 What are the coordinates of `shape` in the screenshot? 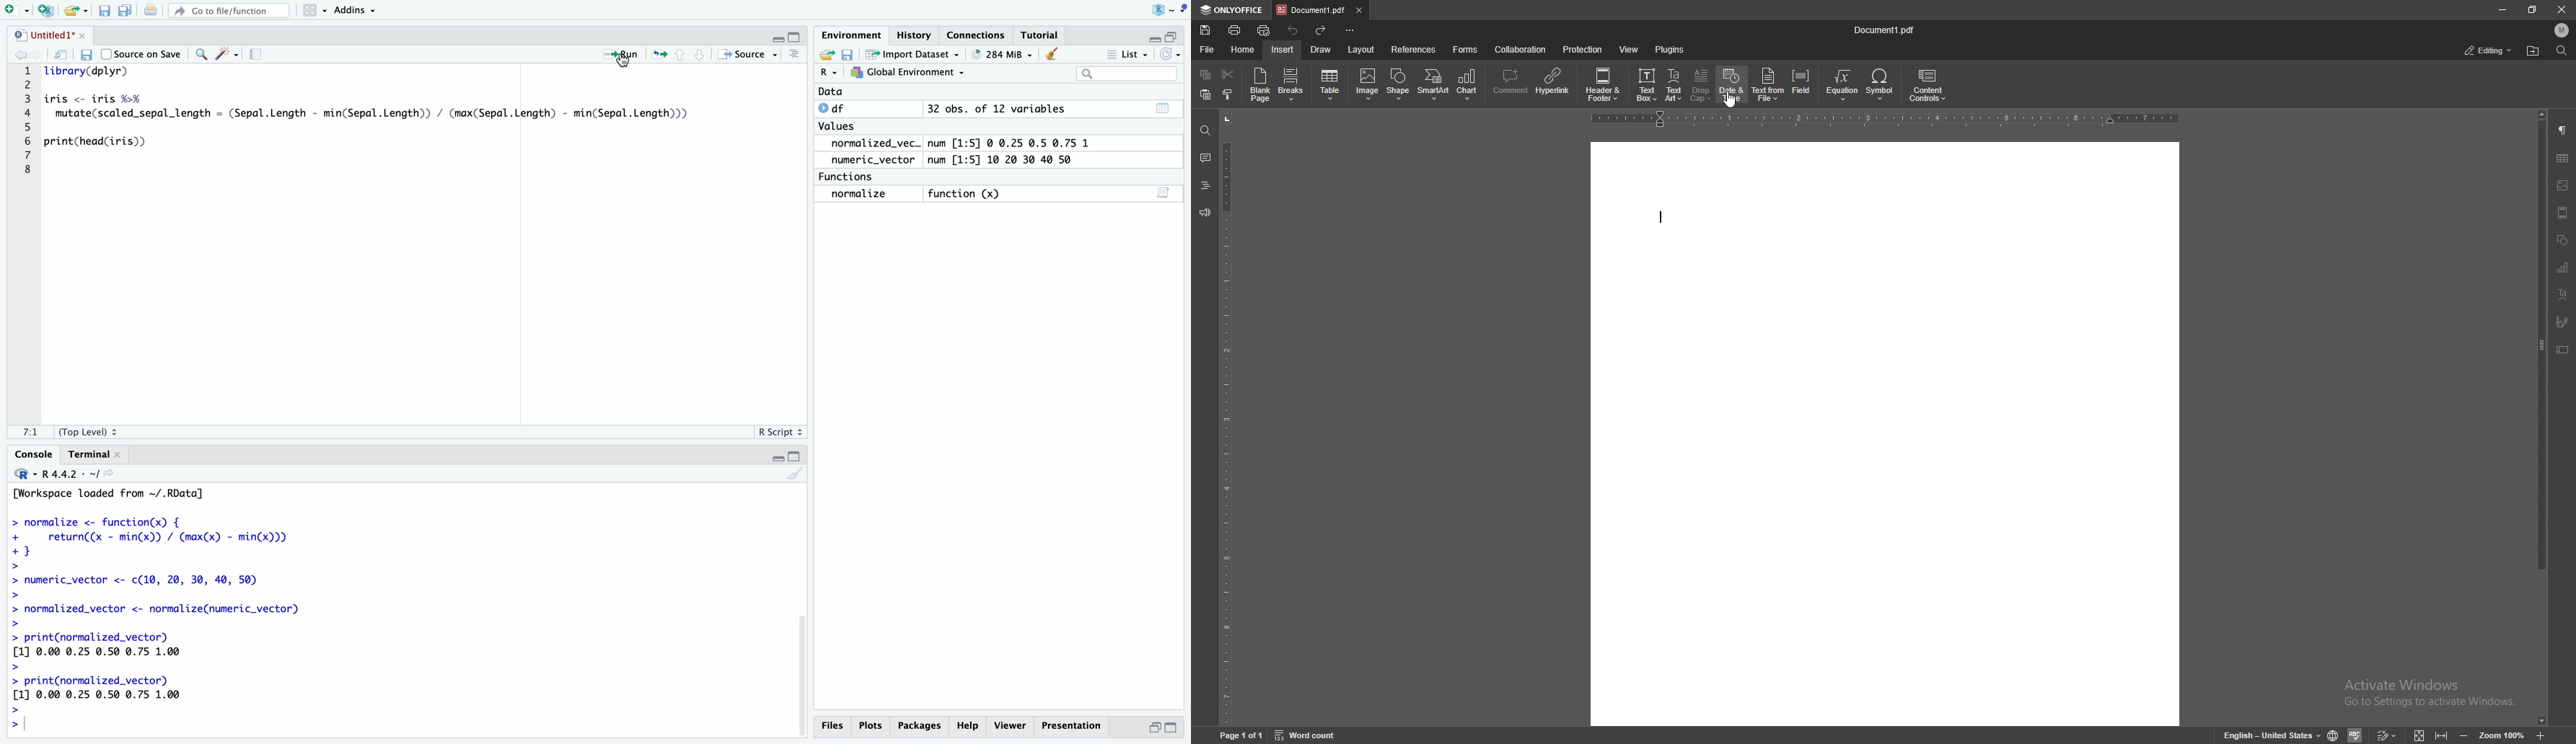 It's located at (1399, 84).